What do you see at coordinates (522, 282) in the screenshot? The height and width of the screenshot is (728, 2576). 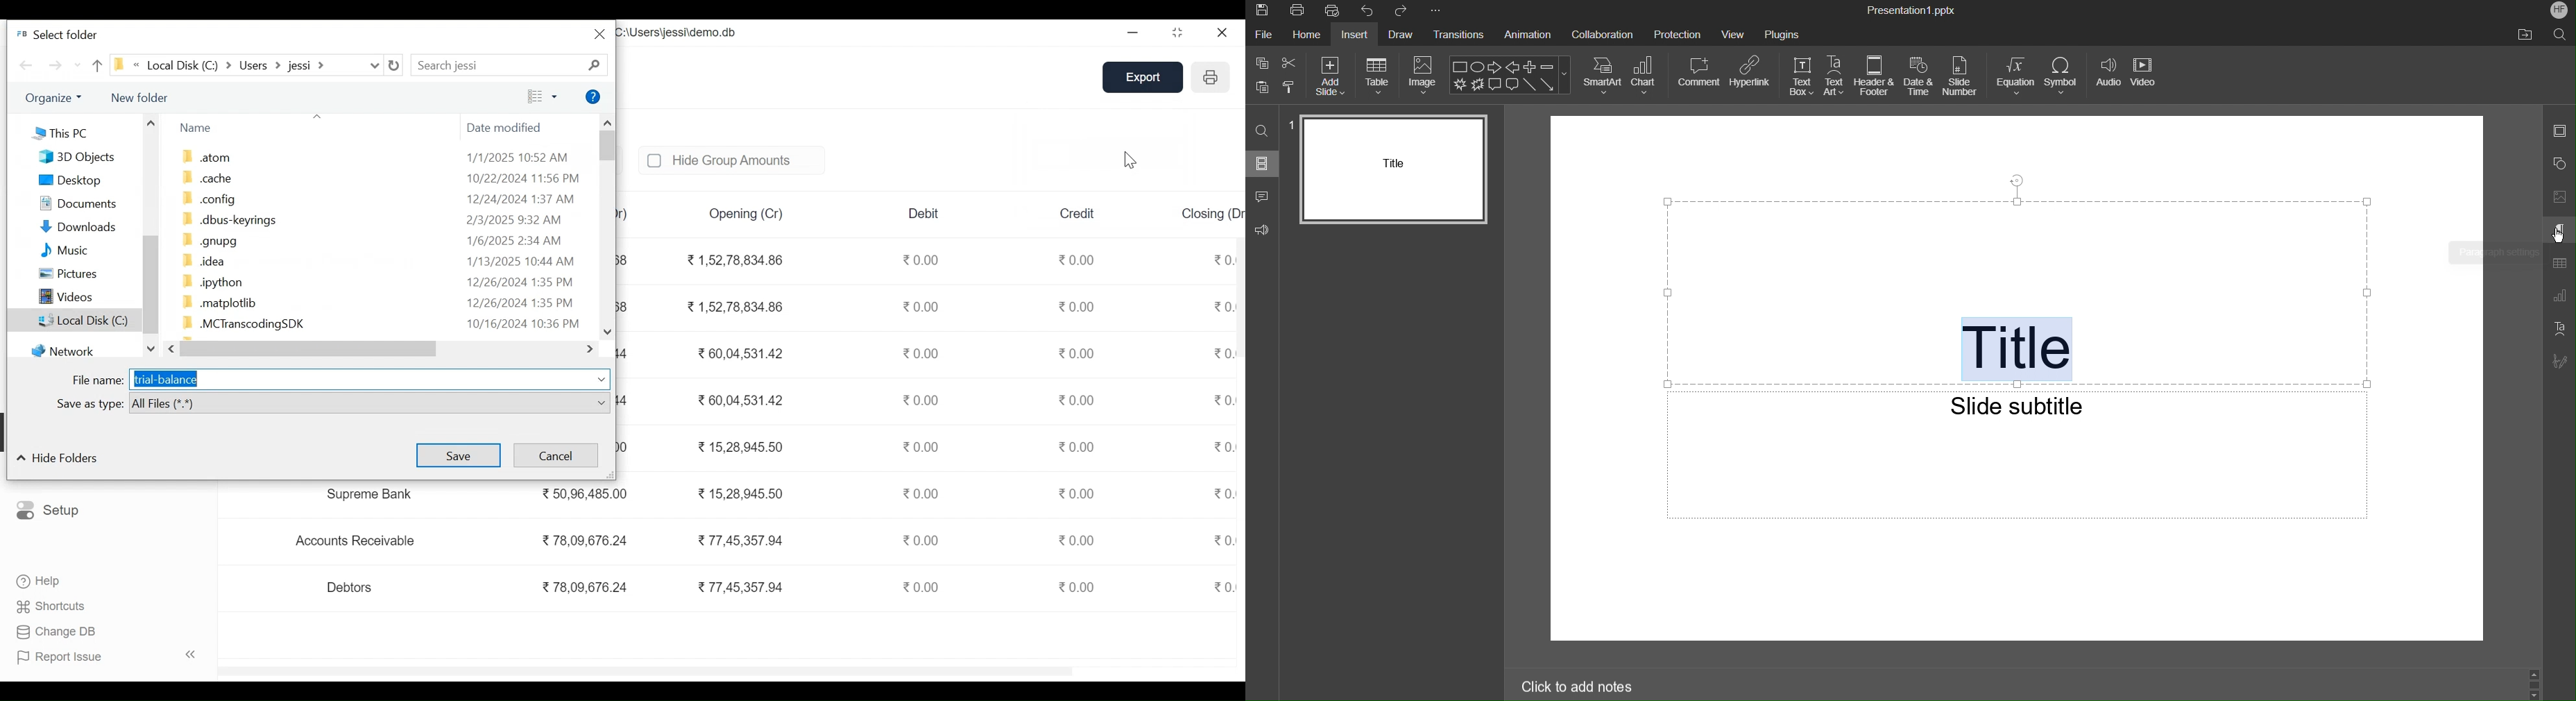 I see `12/26/2024 1:35 PM` at bounding box center [522, 282].